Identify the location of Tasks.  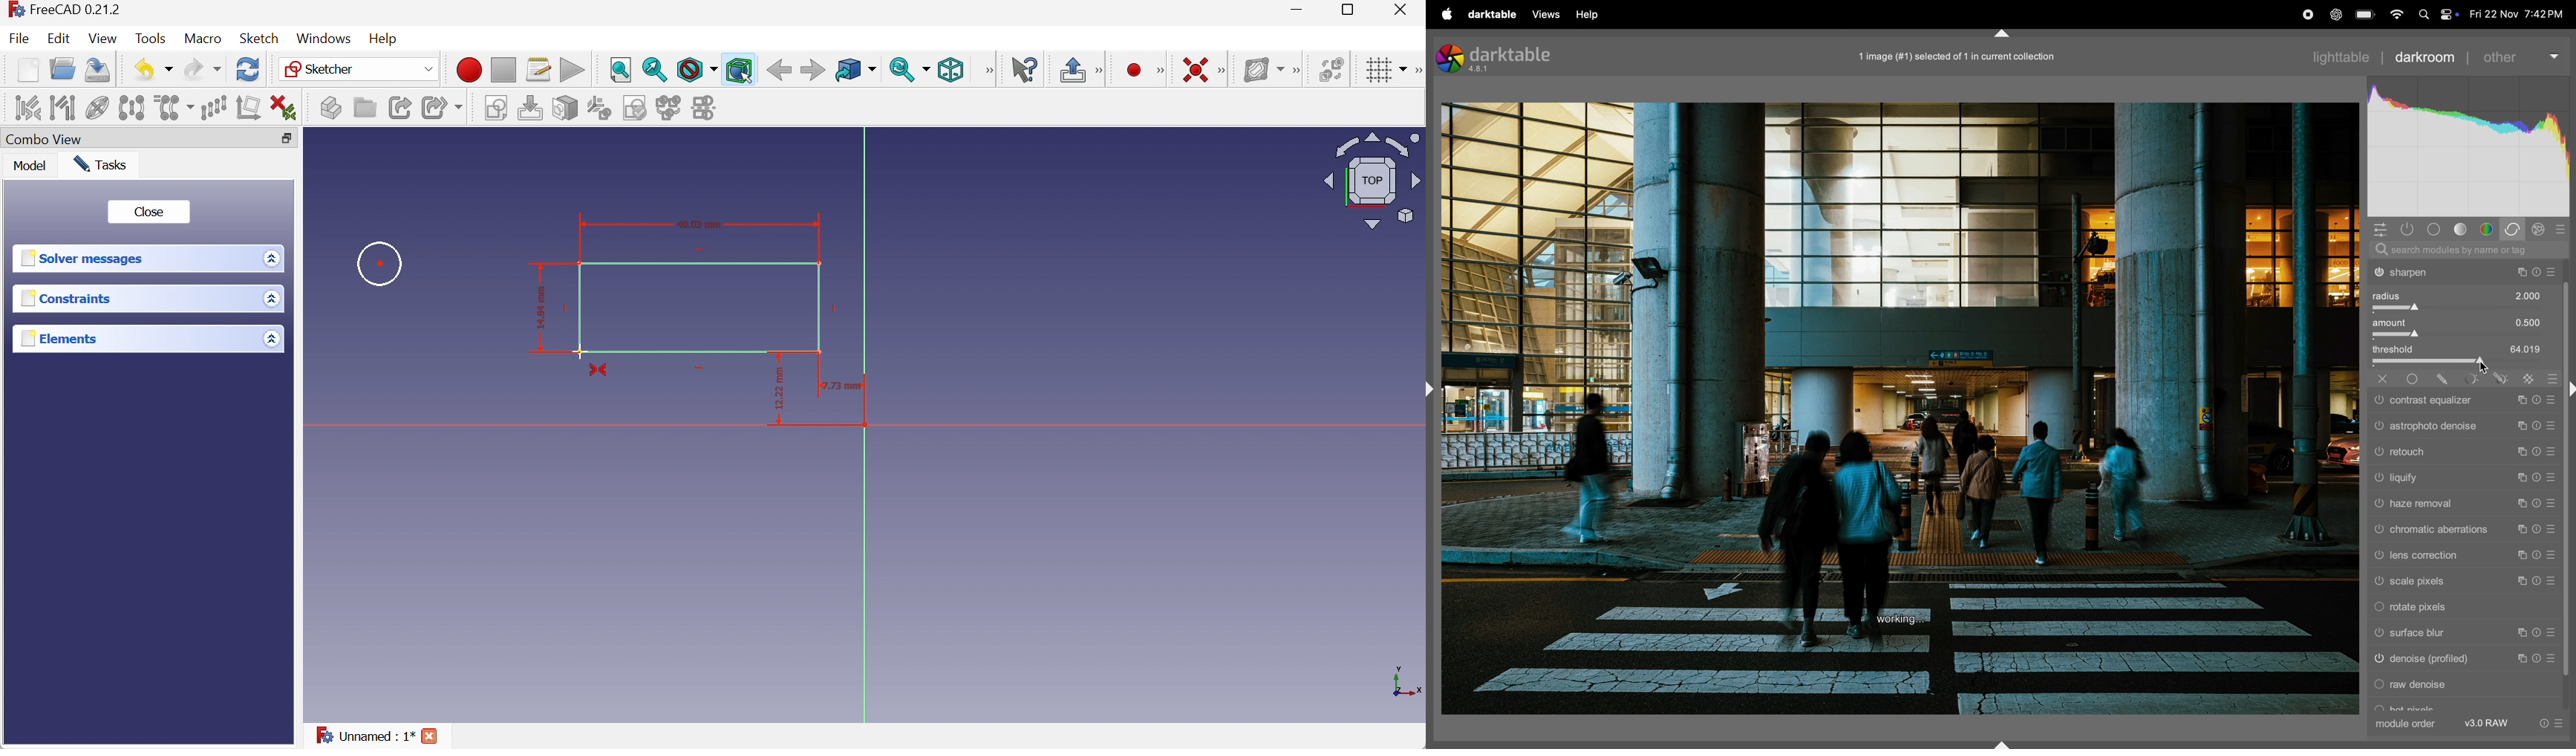
(100, 164).